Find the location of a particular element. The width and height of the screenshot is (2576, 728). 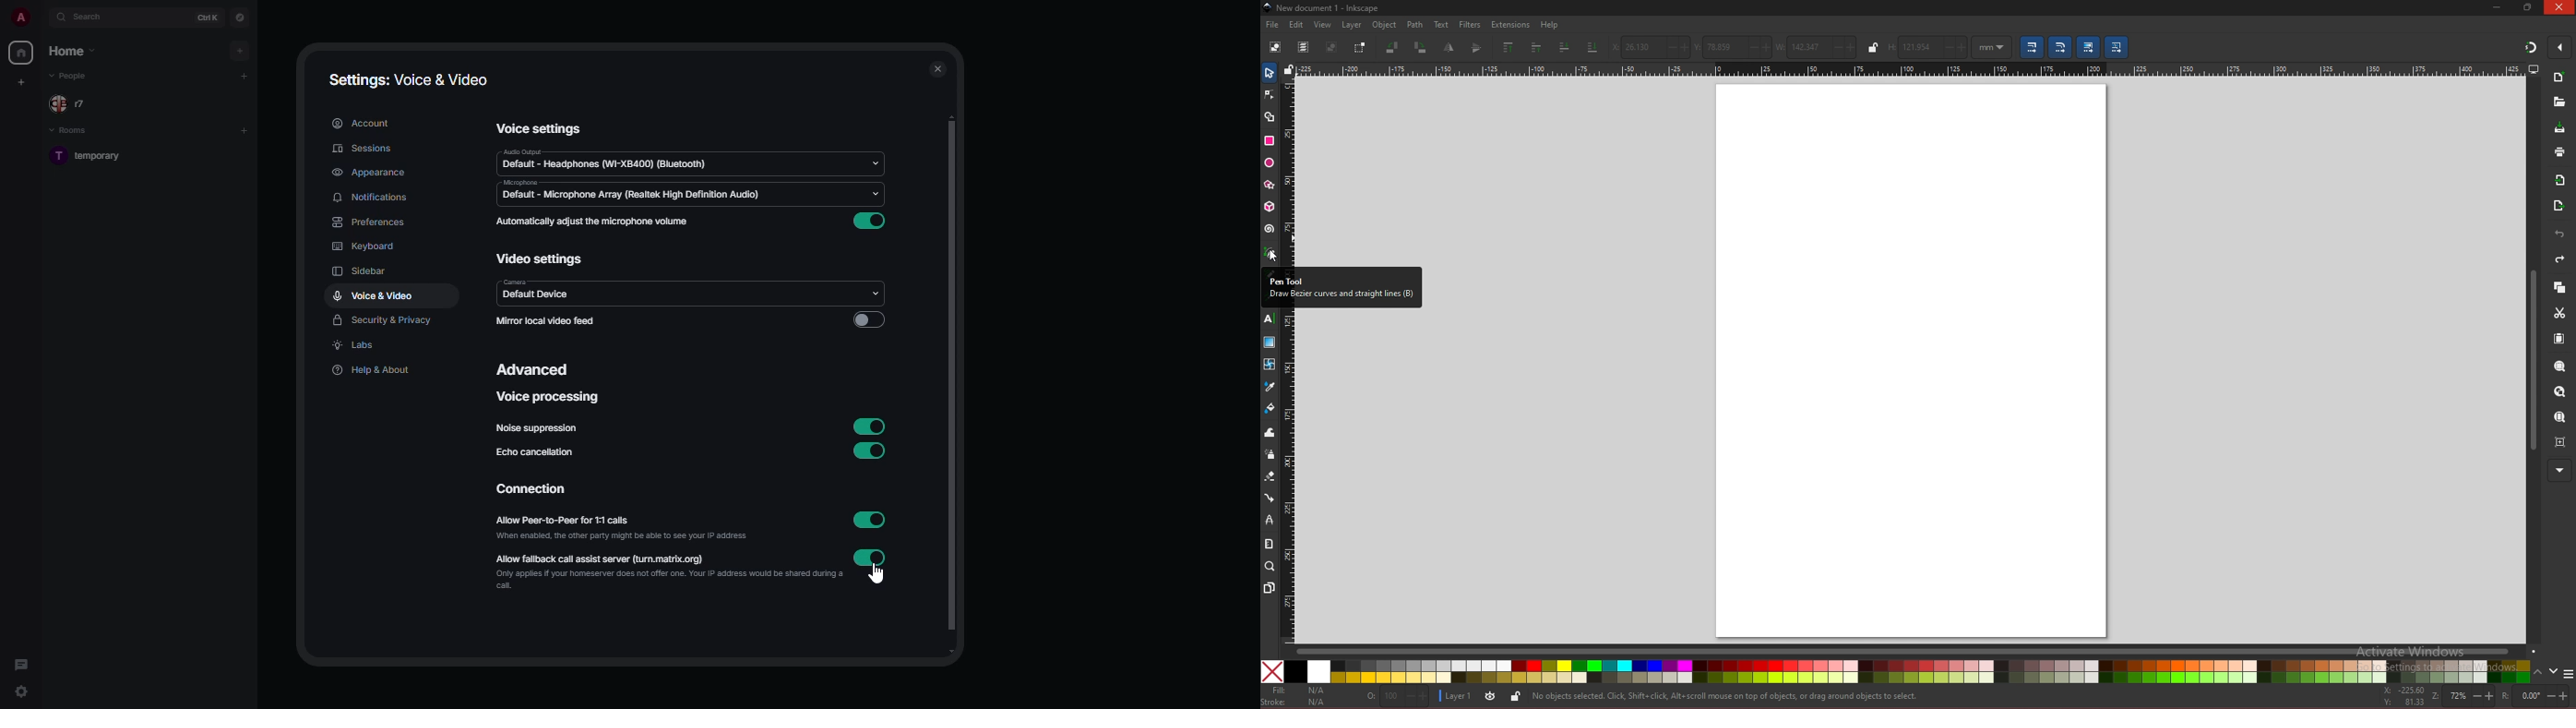

path is located at coordinates (1416, 25).